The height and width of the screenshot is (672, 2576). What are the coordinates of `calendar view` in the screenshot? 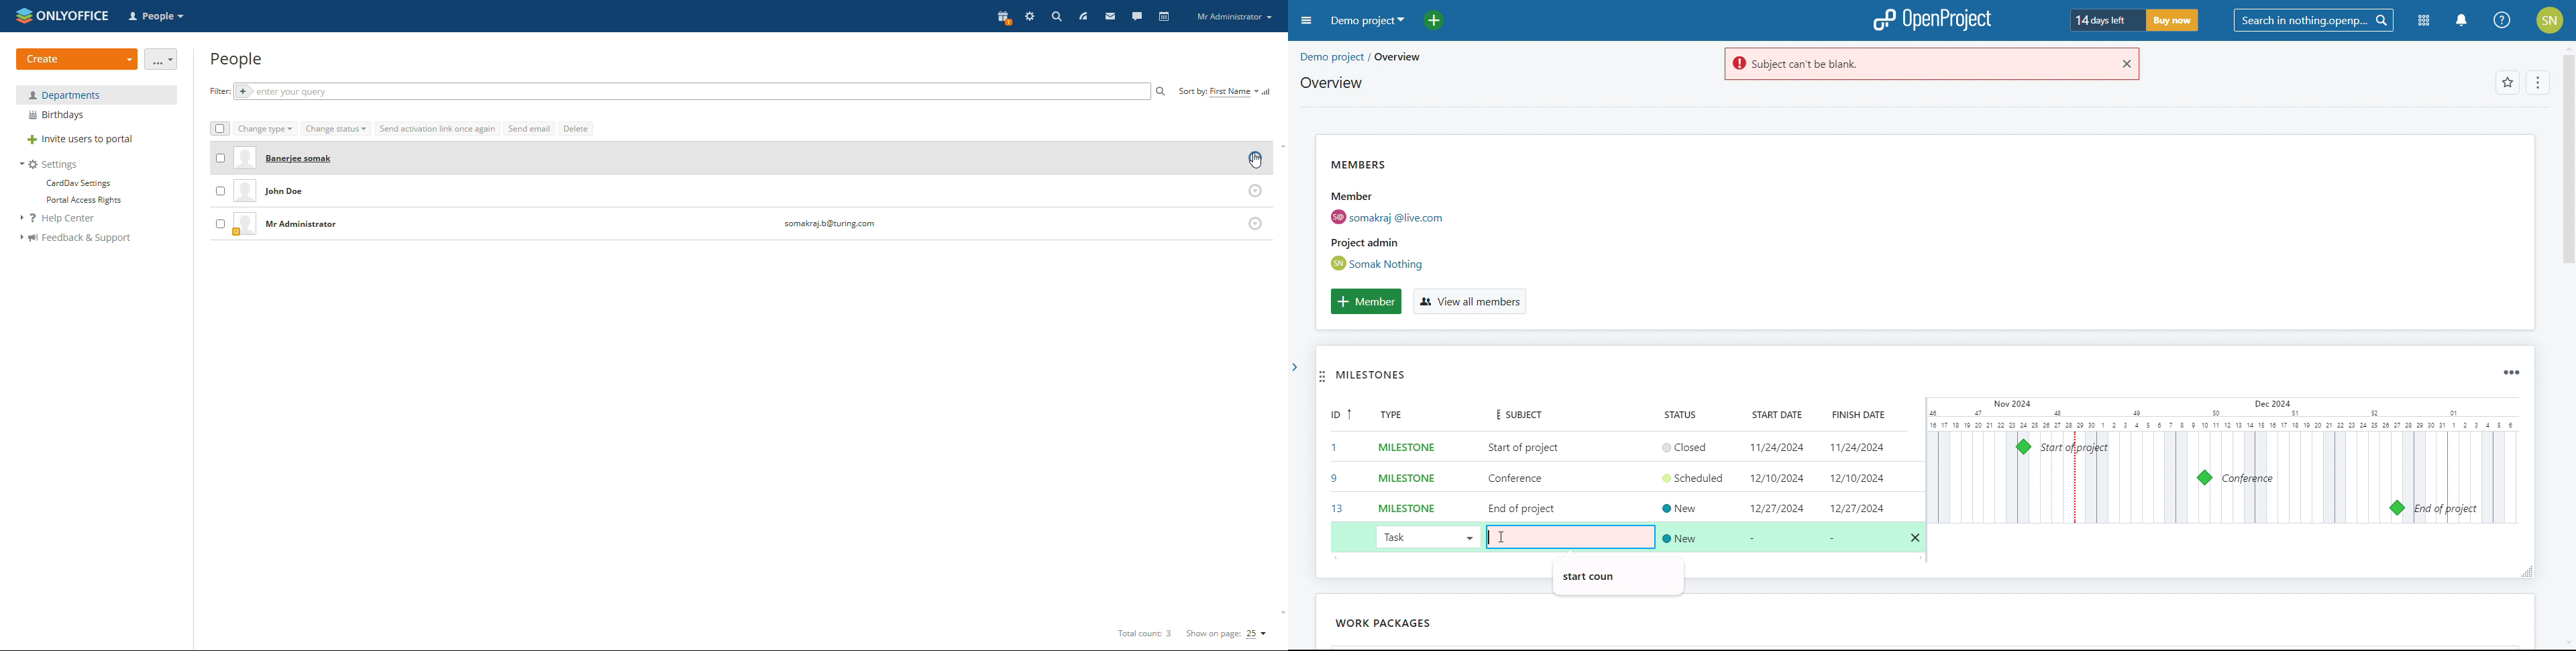 It's located at (2222, 460).